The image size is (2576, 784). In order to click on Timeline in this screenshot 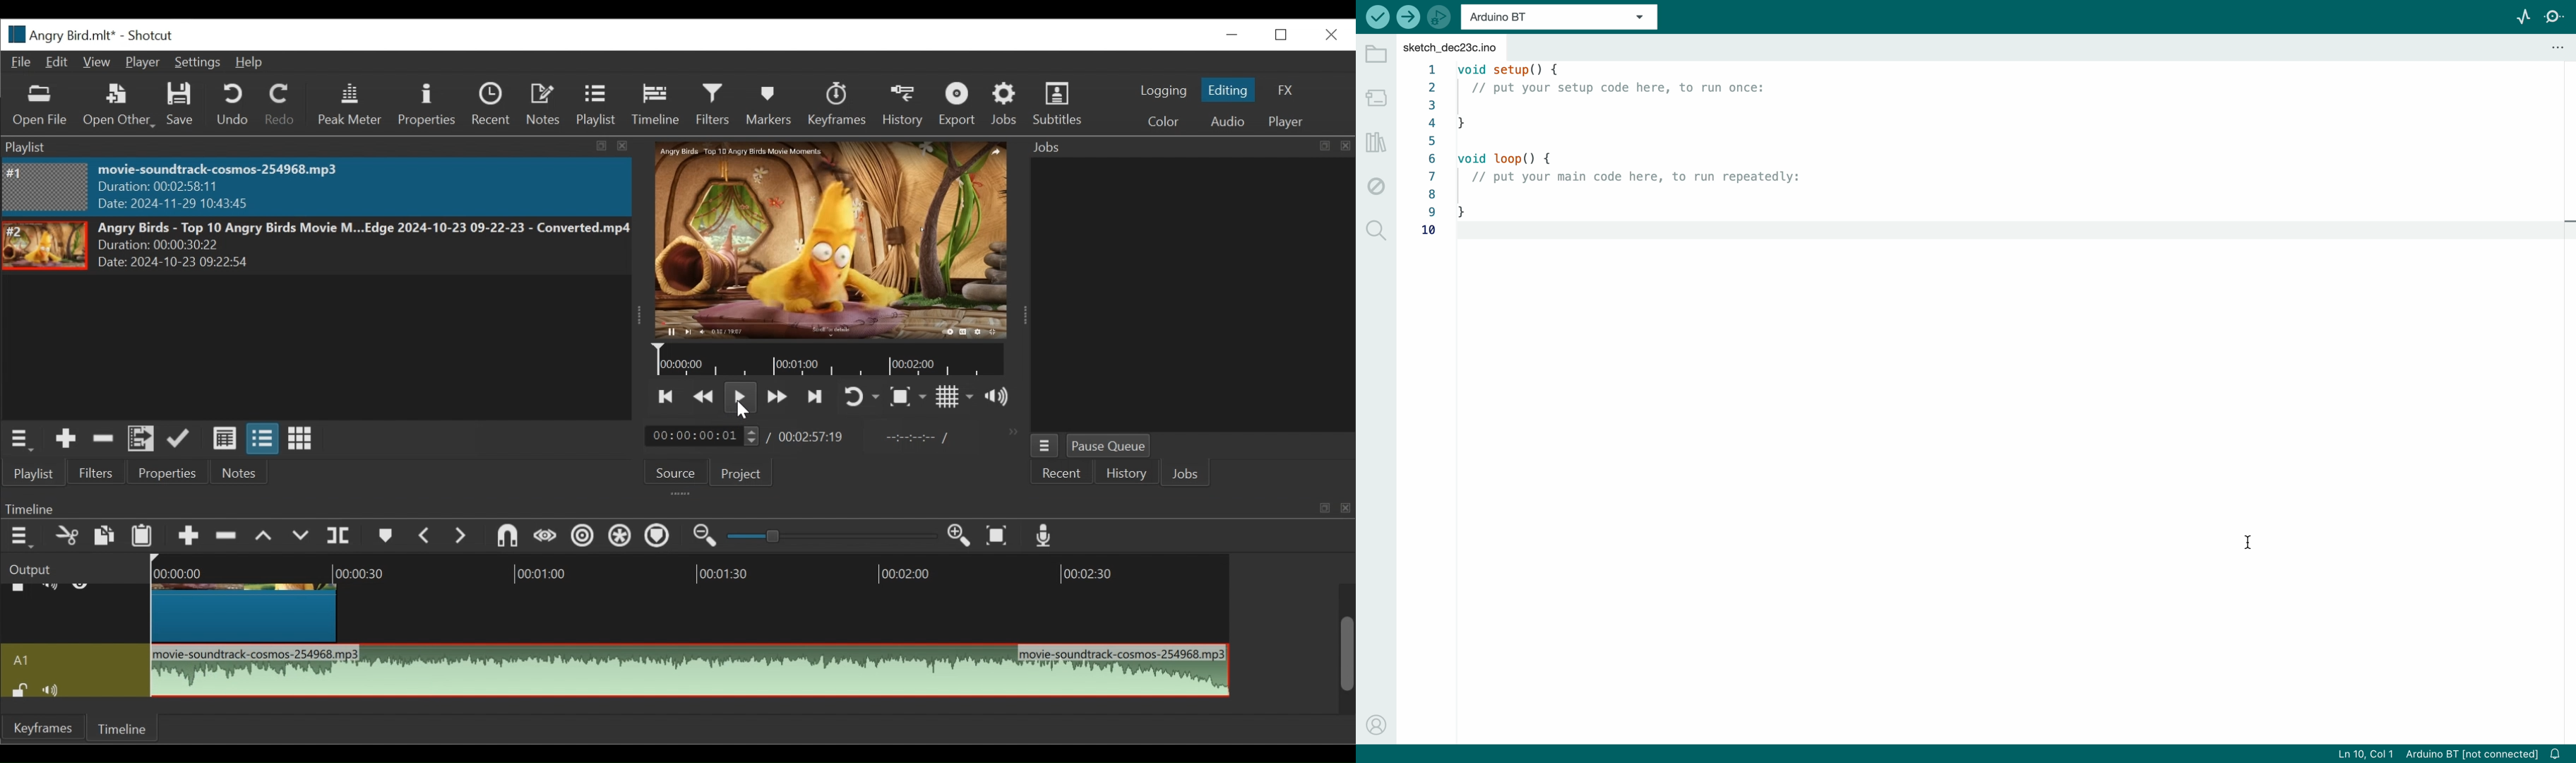, I will do `click(655, 105)`.